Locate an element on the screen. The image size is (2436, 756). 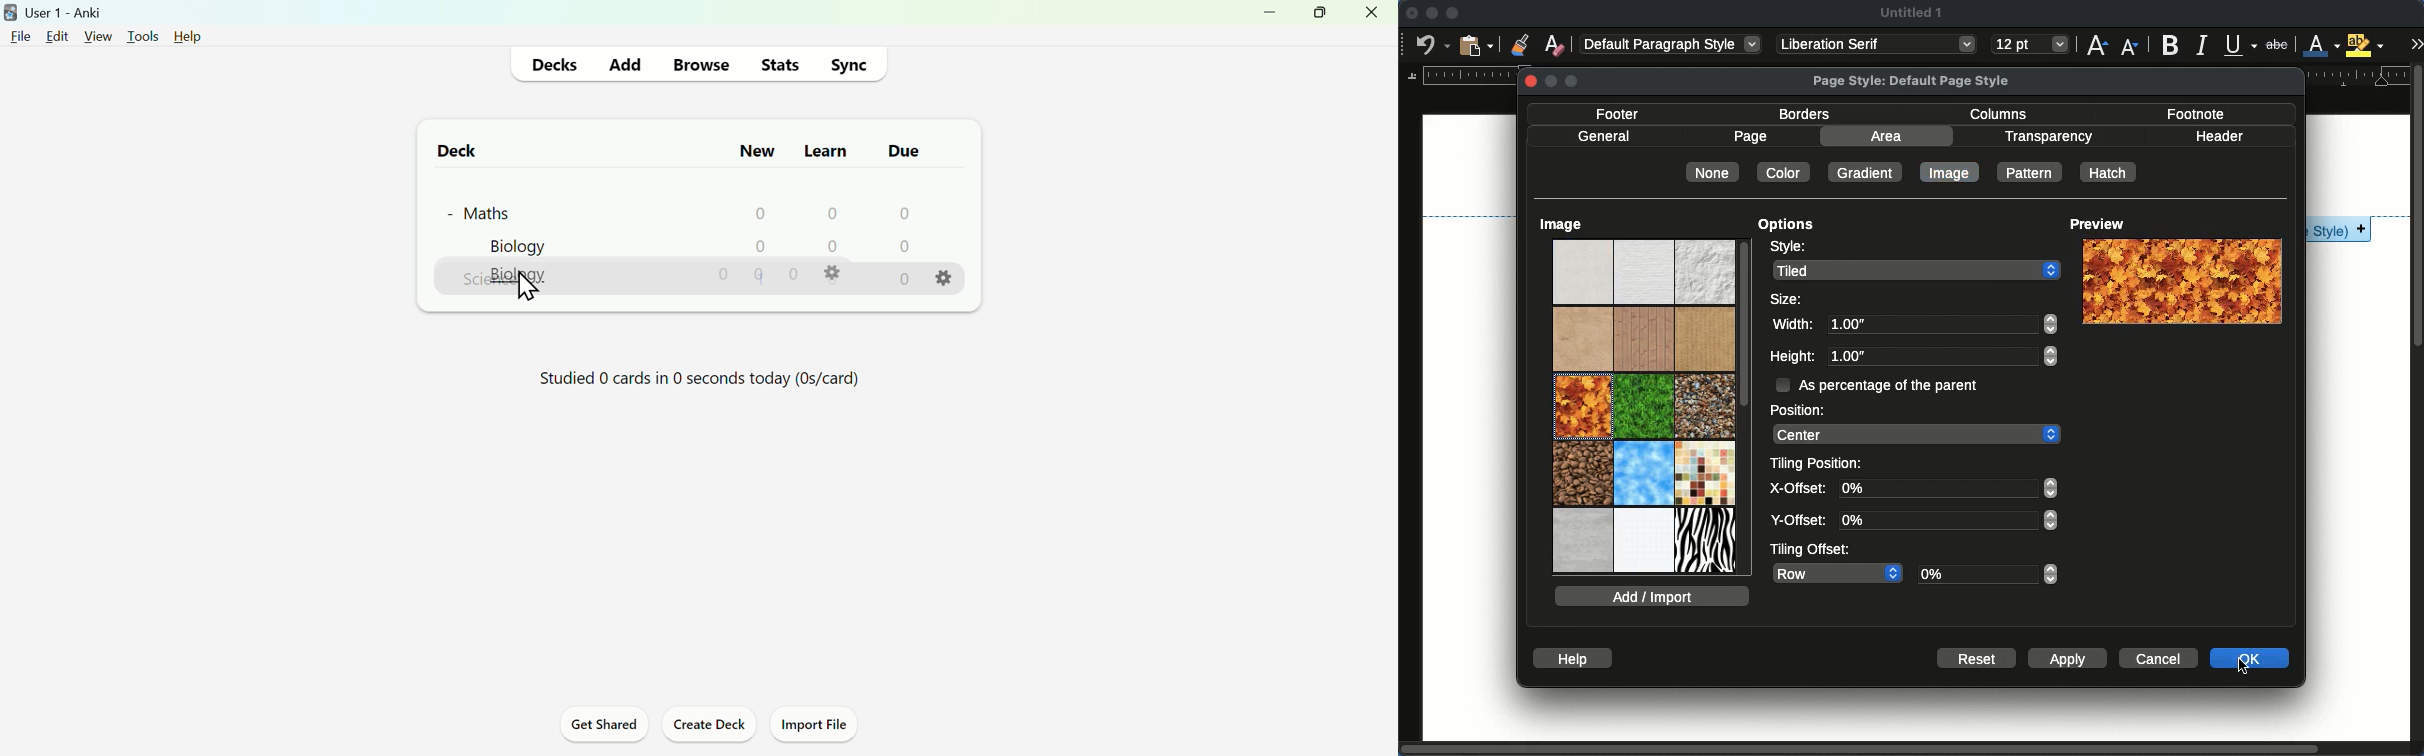
settings is located at coordinates (946, 284).